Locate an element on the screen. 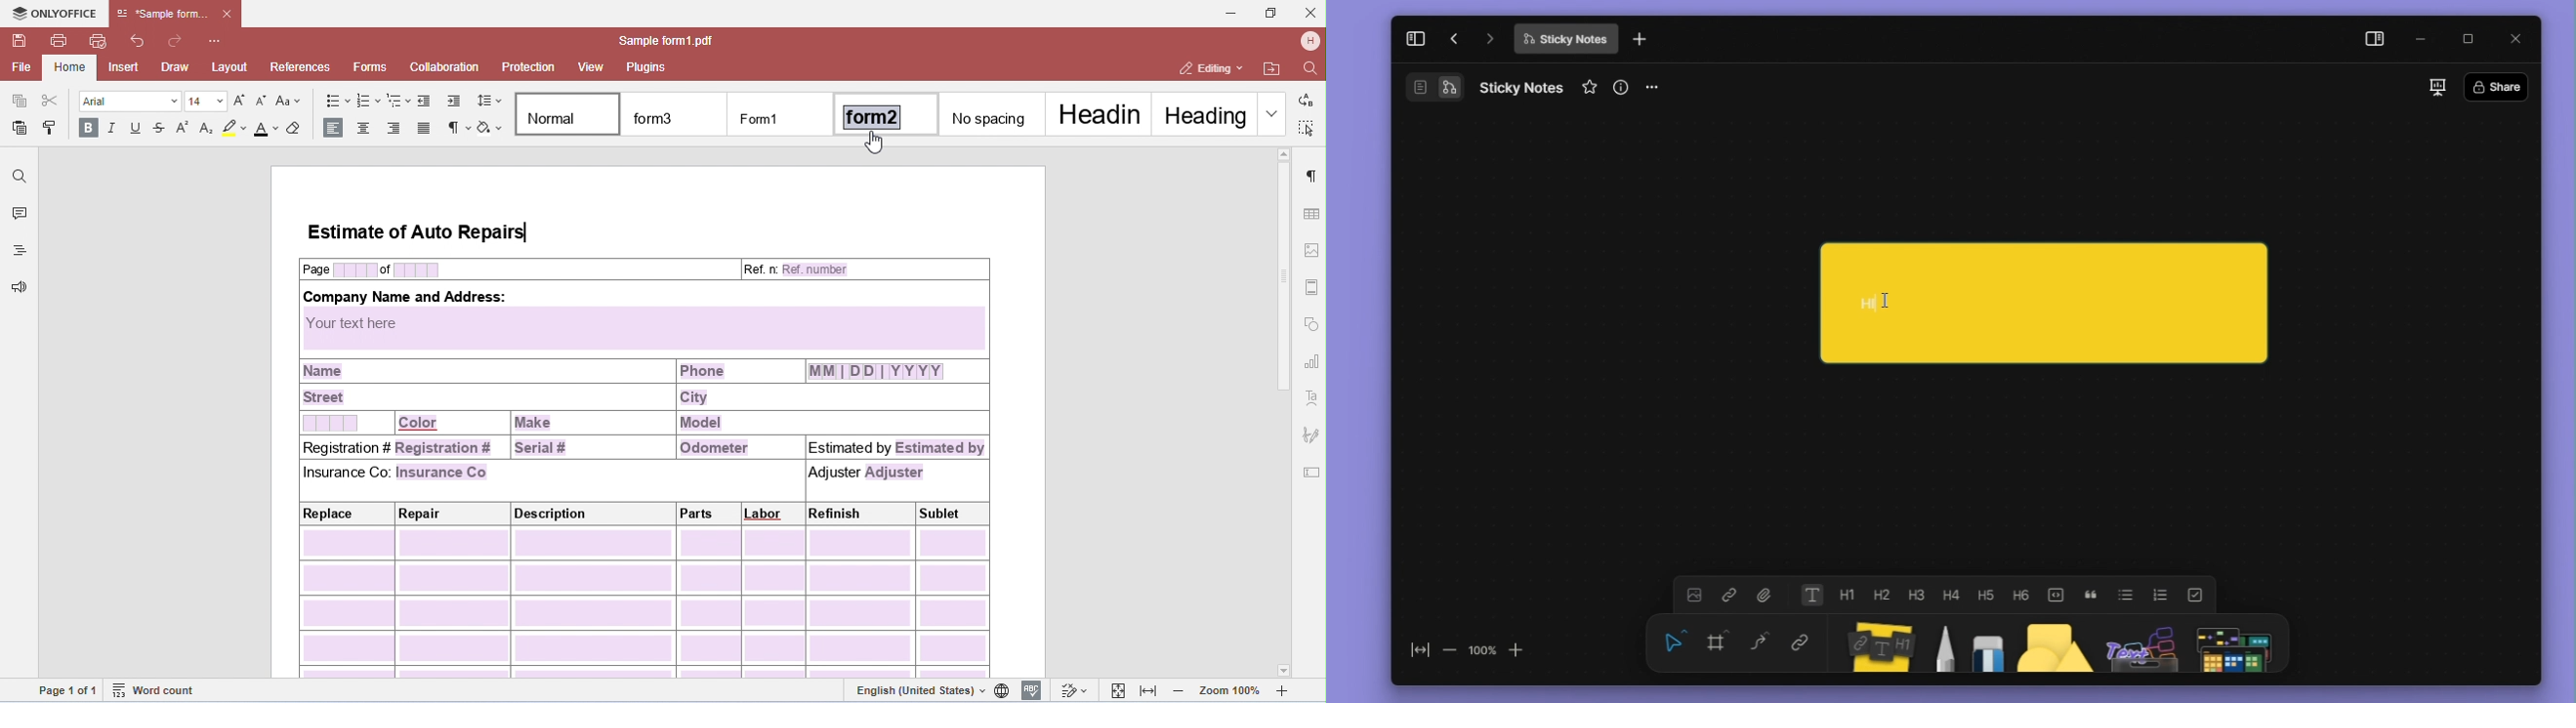 Image resolution: width=2576 pixels, height=728 pixels. heading is located at coordinates (1850, 594).